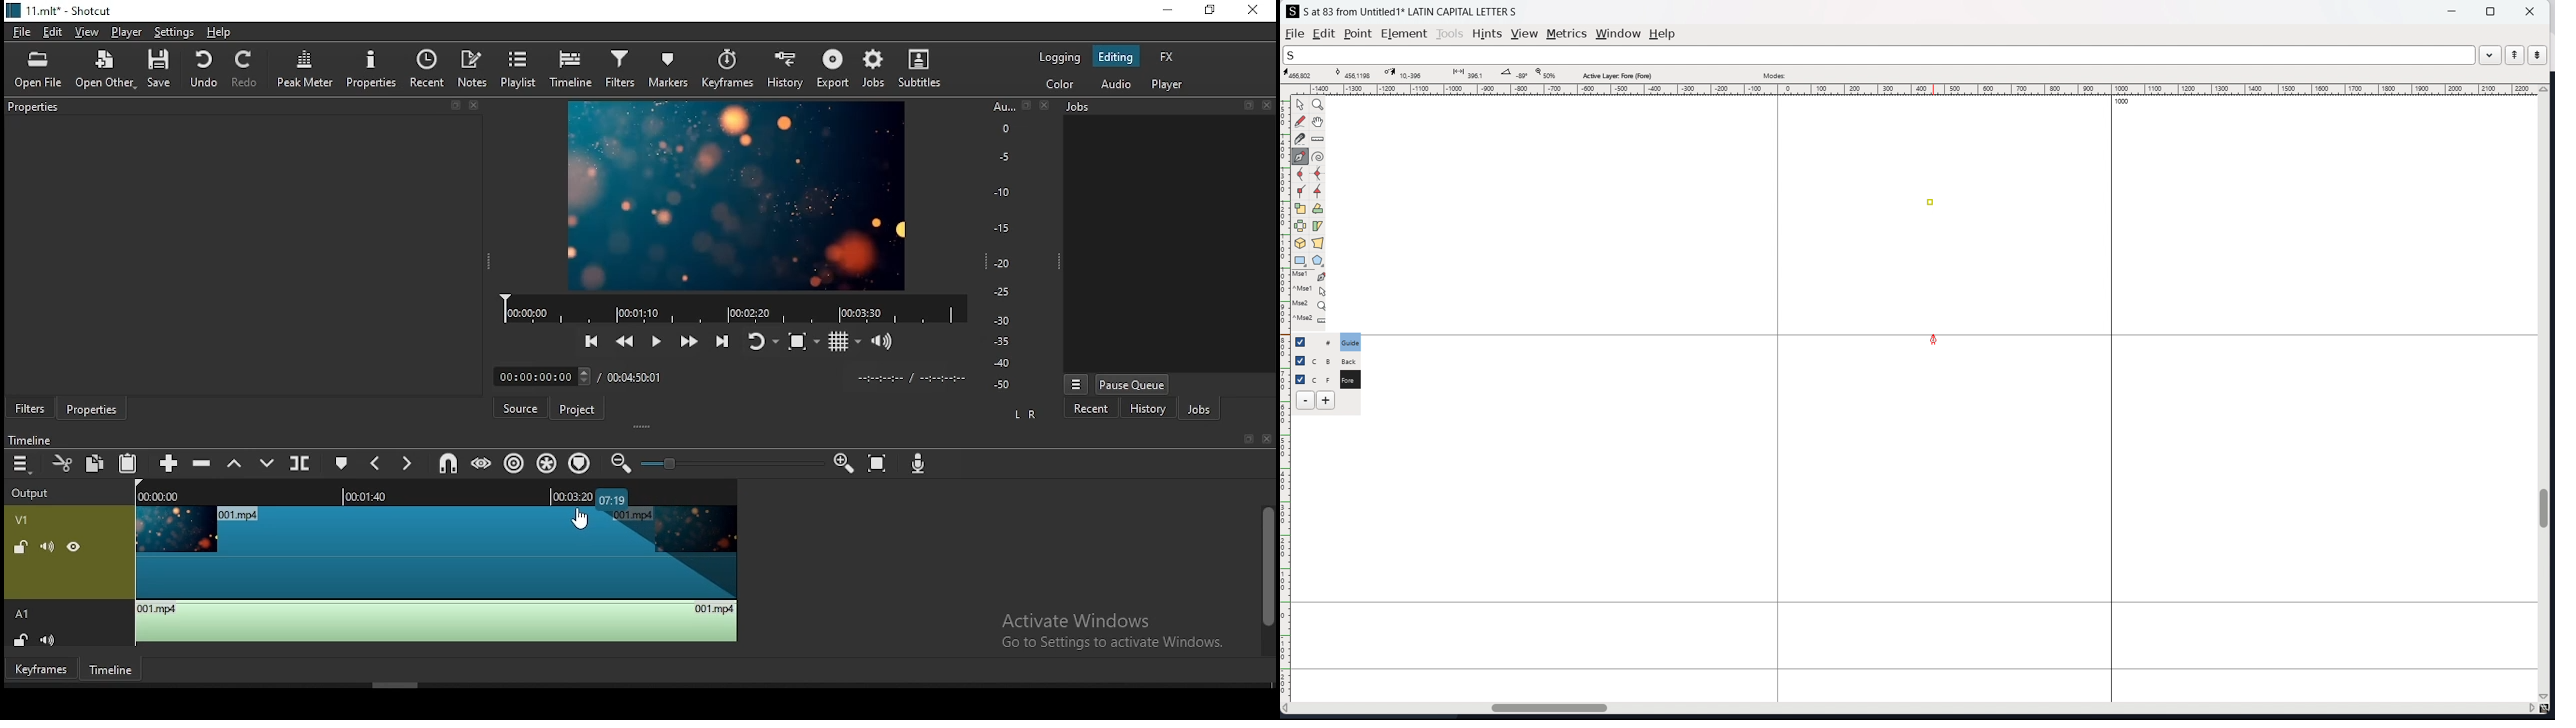 This screenshot has width=2576, height=728. Describe the element at coordinates (655, 343) in the screenshot. I see `play/pause` at that location.